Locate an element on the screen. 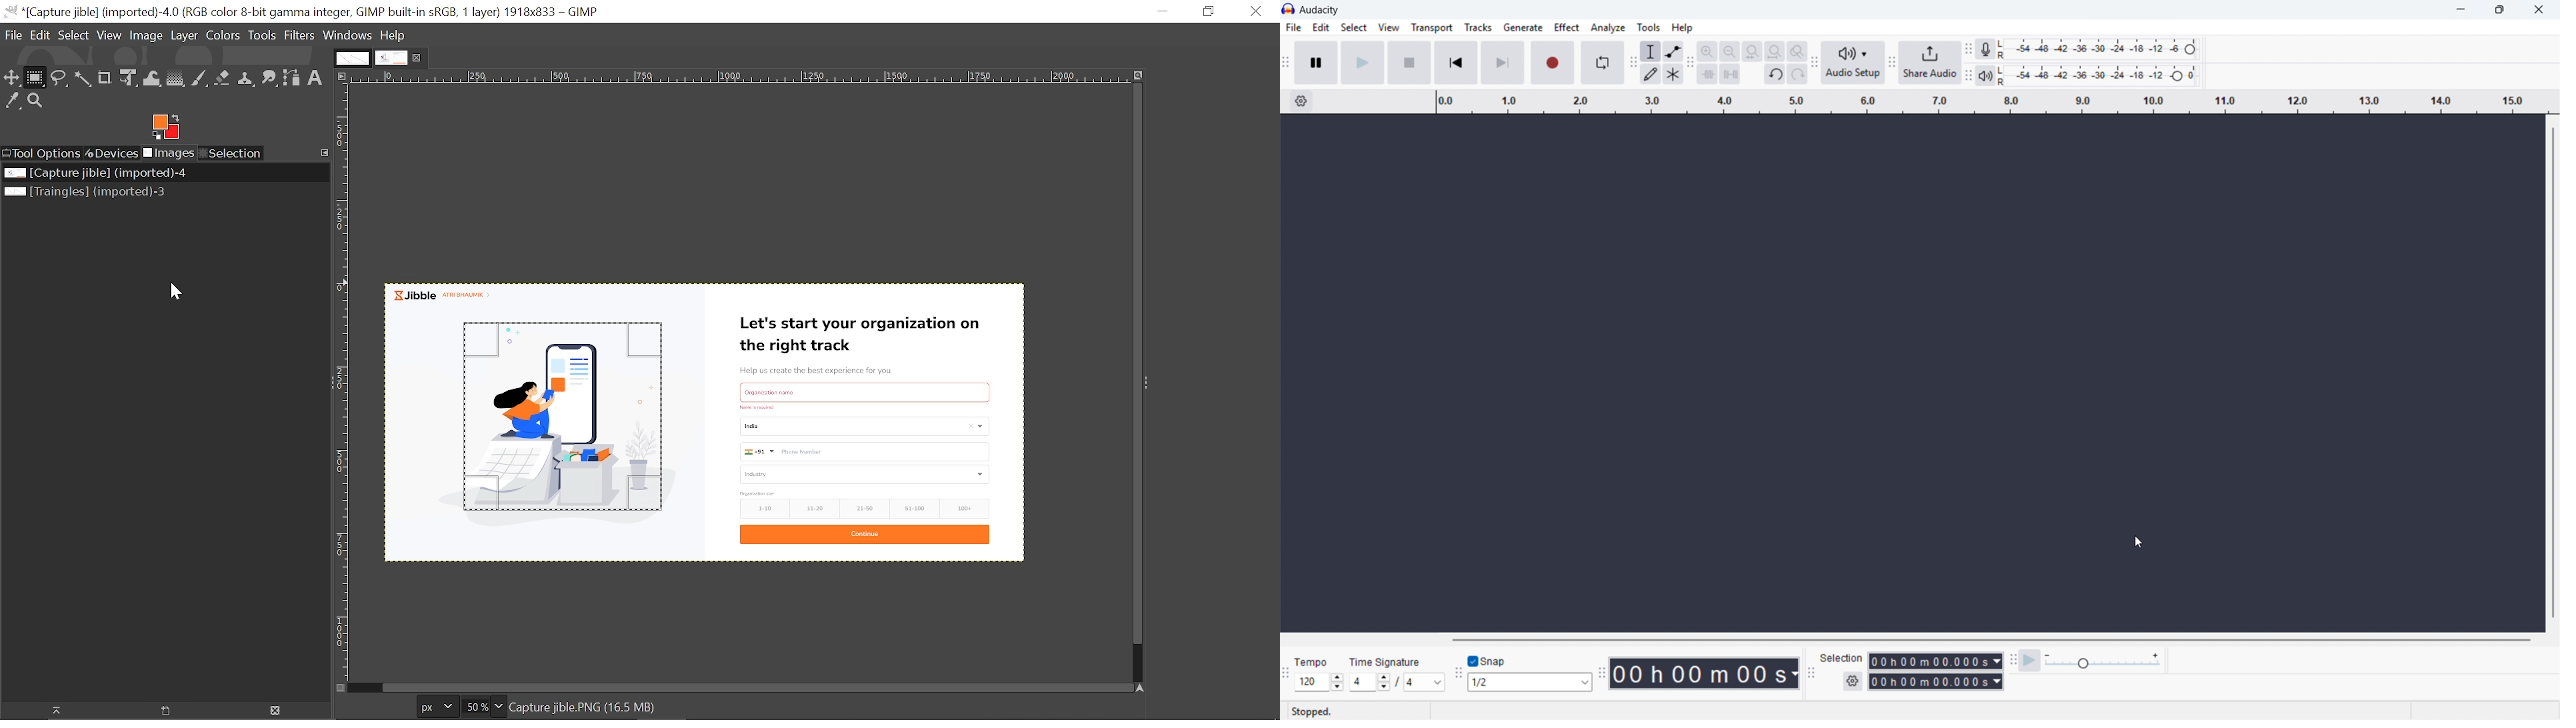  time toolbar is located at coordinates (1600, 674).